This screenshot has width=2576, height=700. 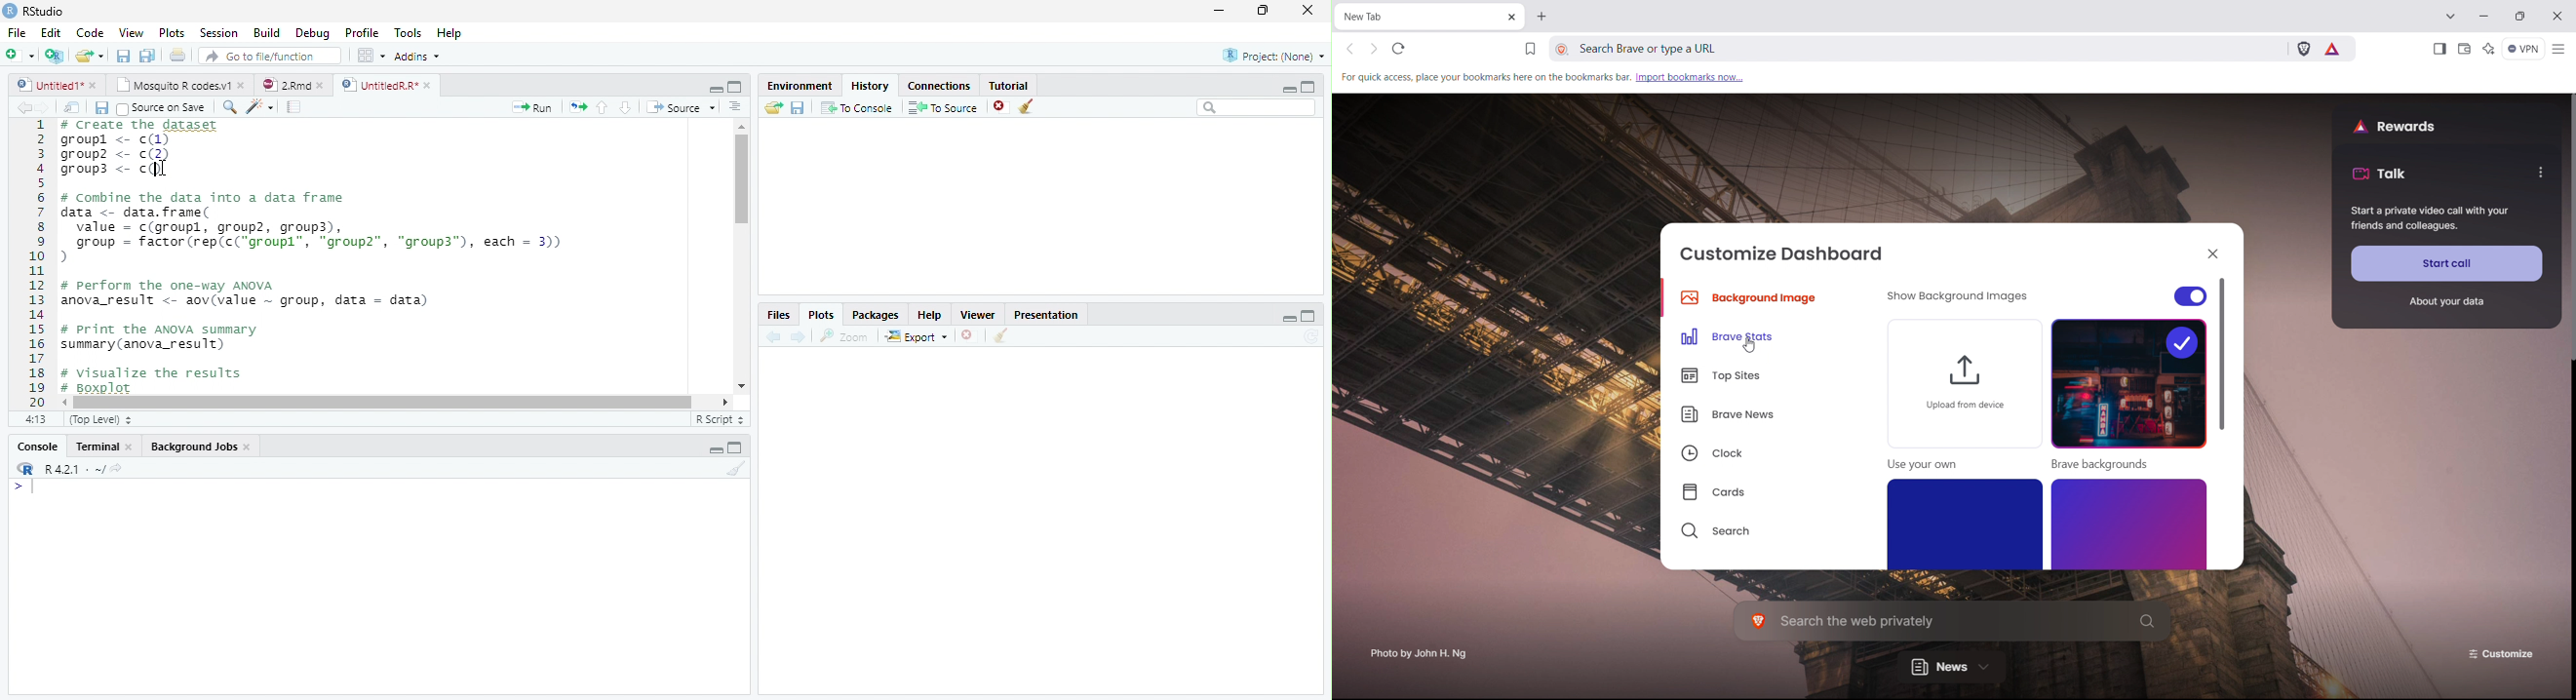 What do you see at coordinates (386, 85) in the screenshot?
I see `Untitled R*` at bounding box center [386, 85].